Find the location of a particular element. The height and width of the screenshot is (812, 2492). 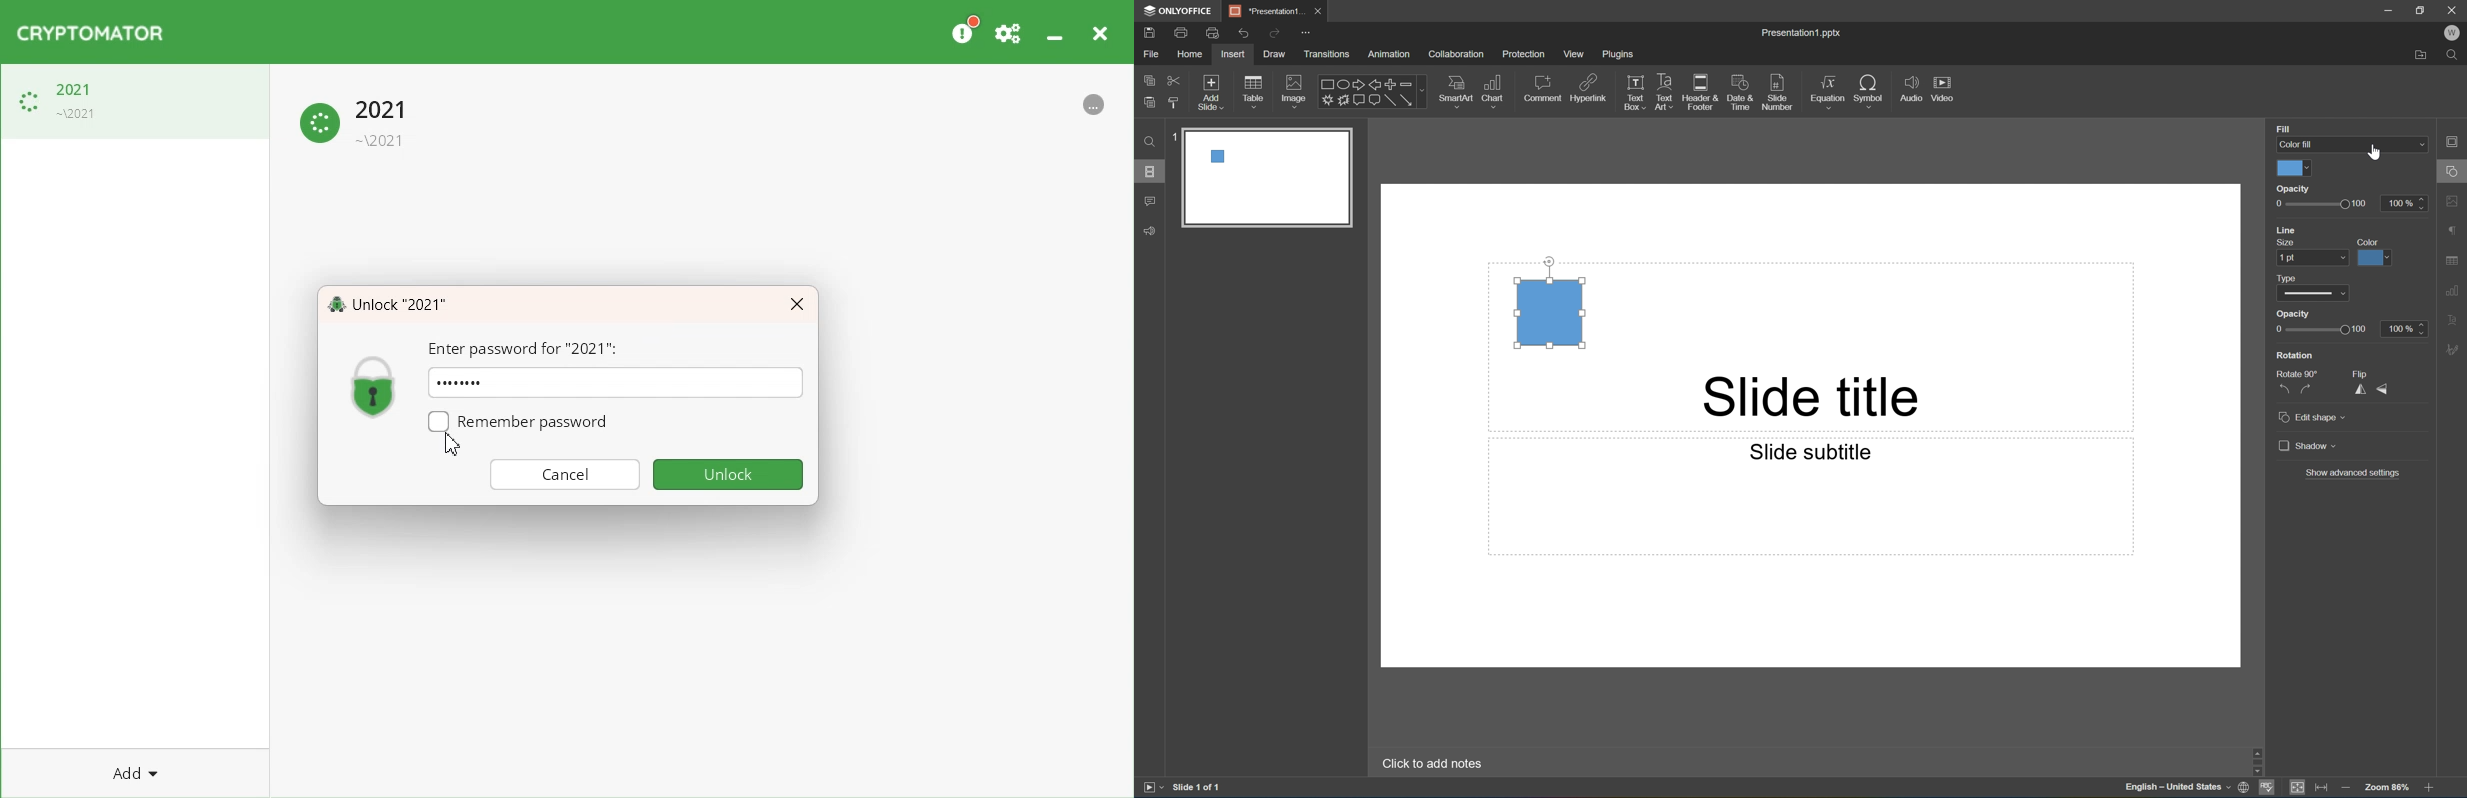

1 pt is located at coordinates (2288, 259).